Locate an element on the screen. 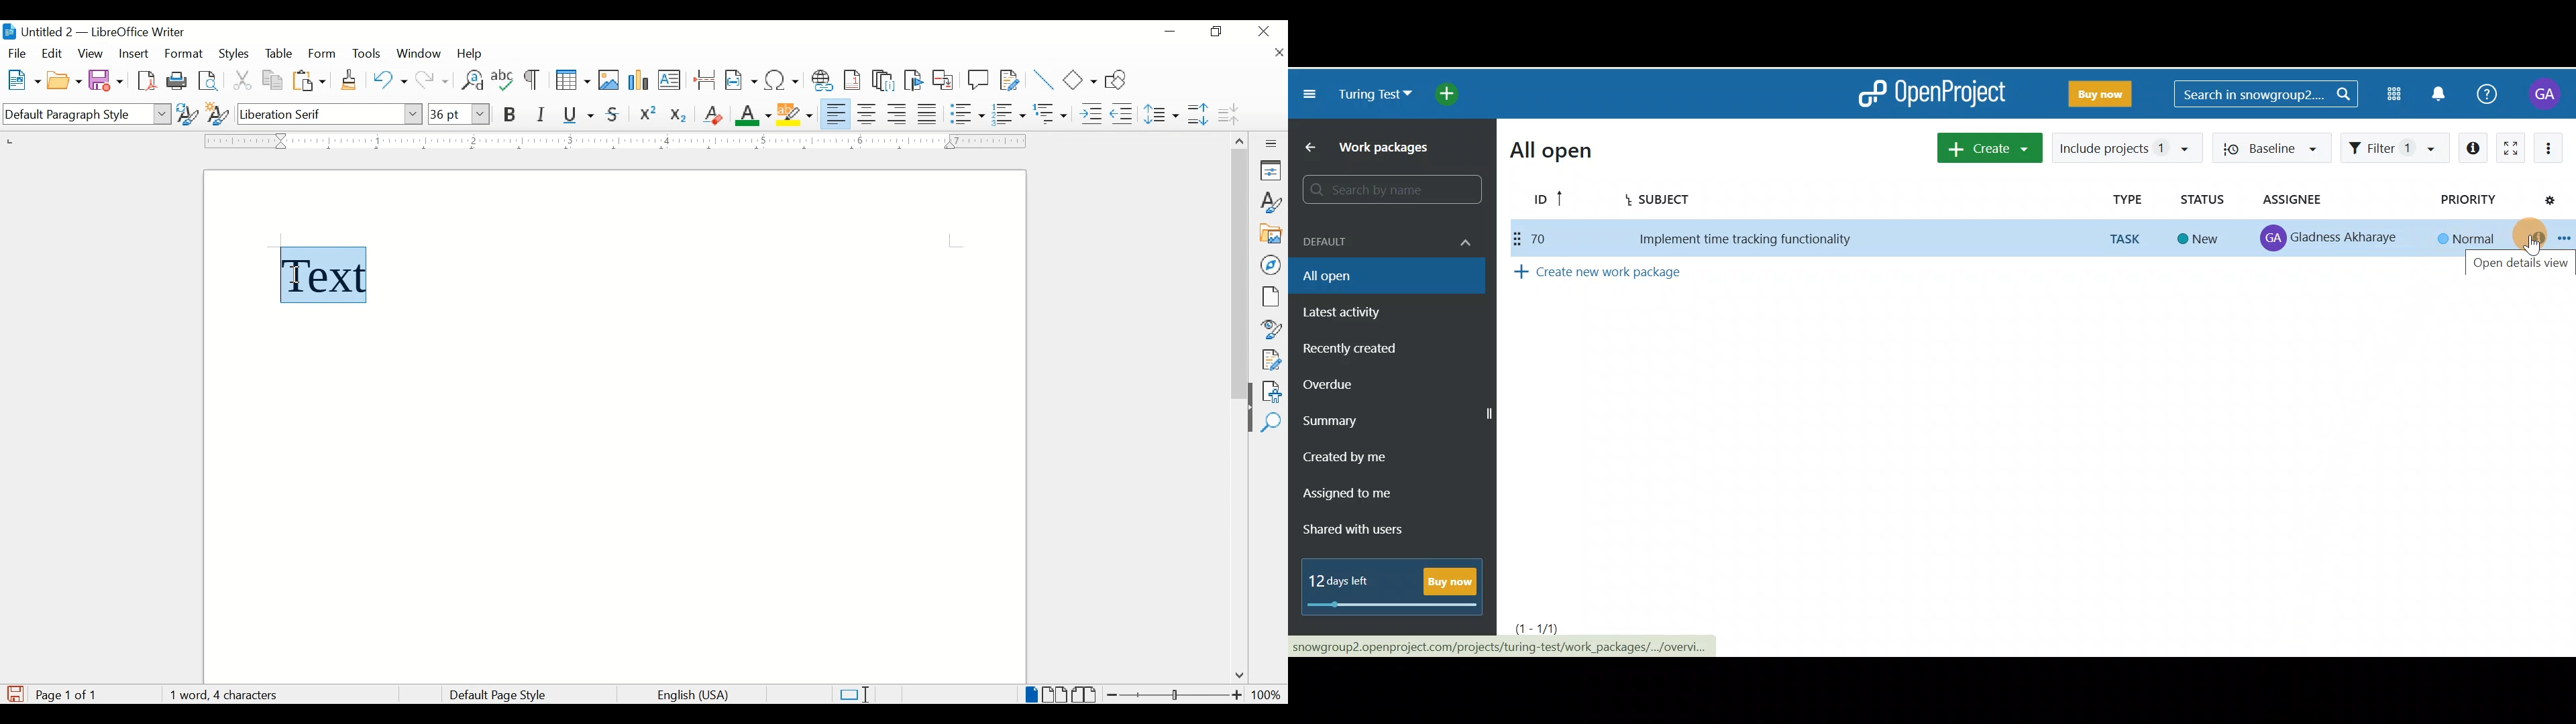 This screenshot has height=728, width=2576. Assigned to me is located at coordinates (1366, 495).